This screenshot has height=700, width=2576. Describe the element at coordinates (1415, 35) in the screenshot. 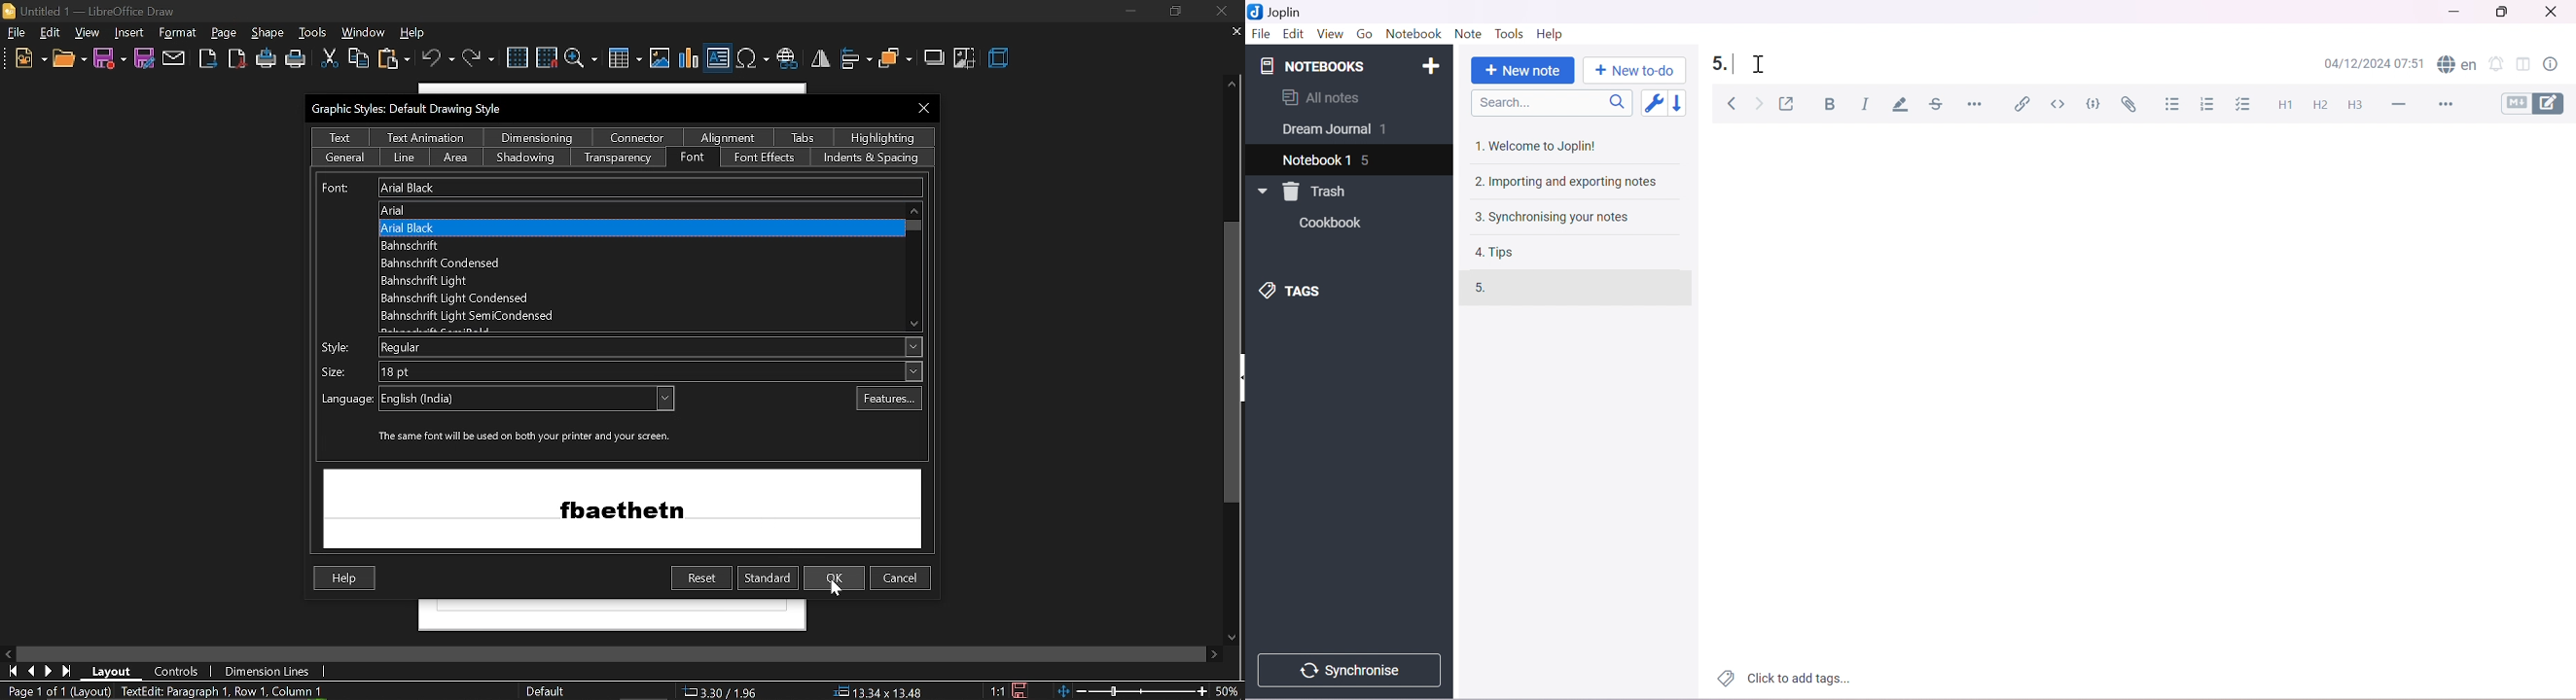

I see `Notebook` at that location.